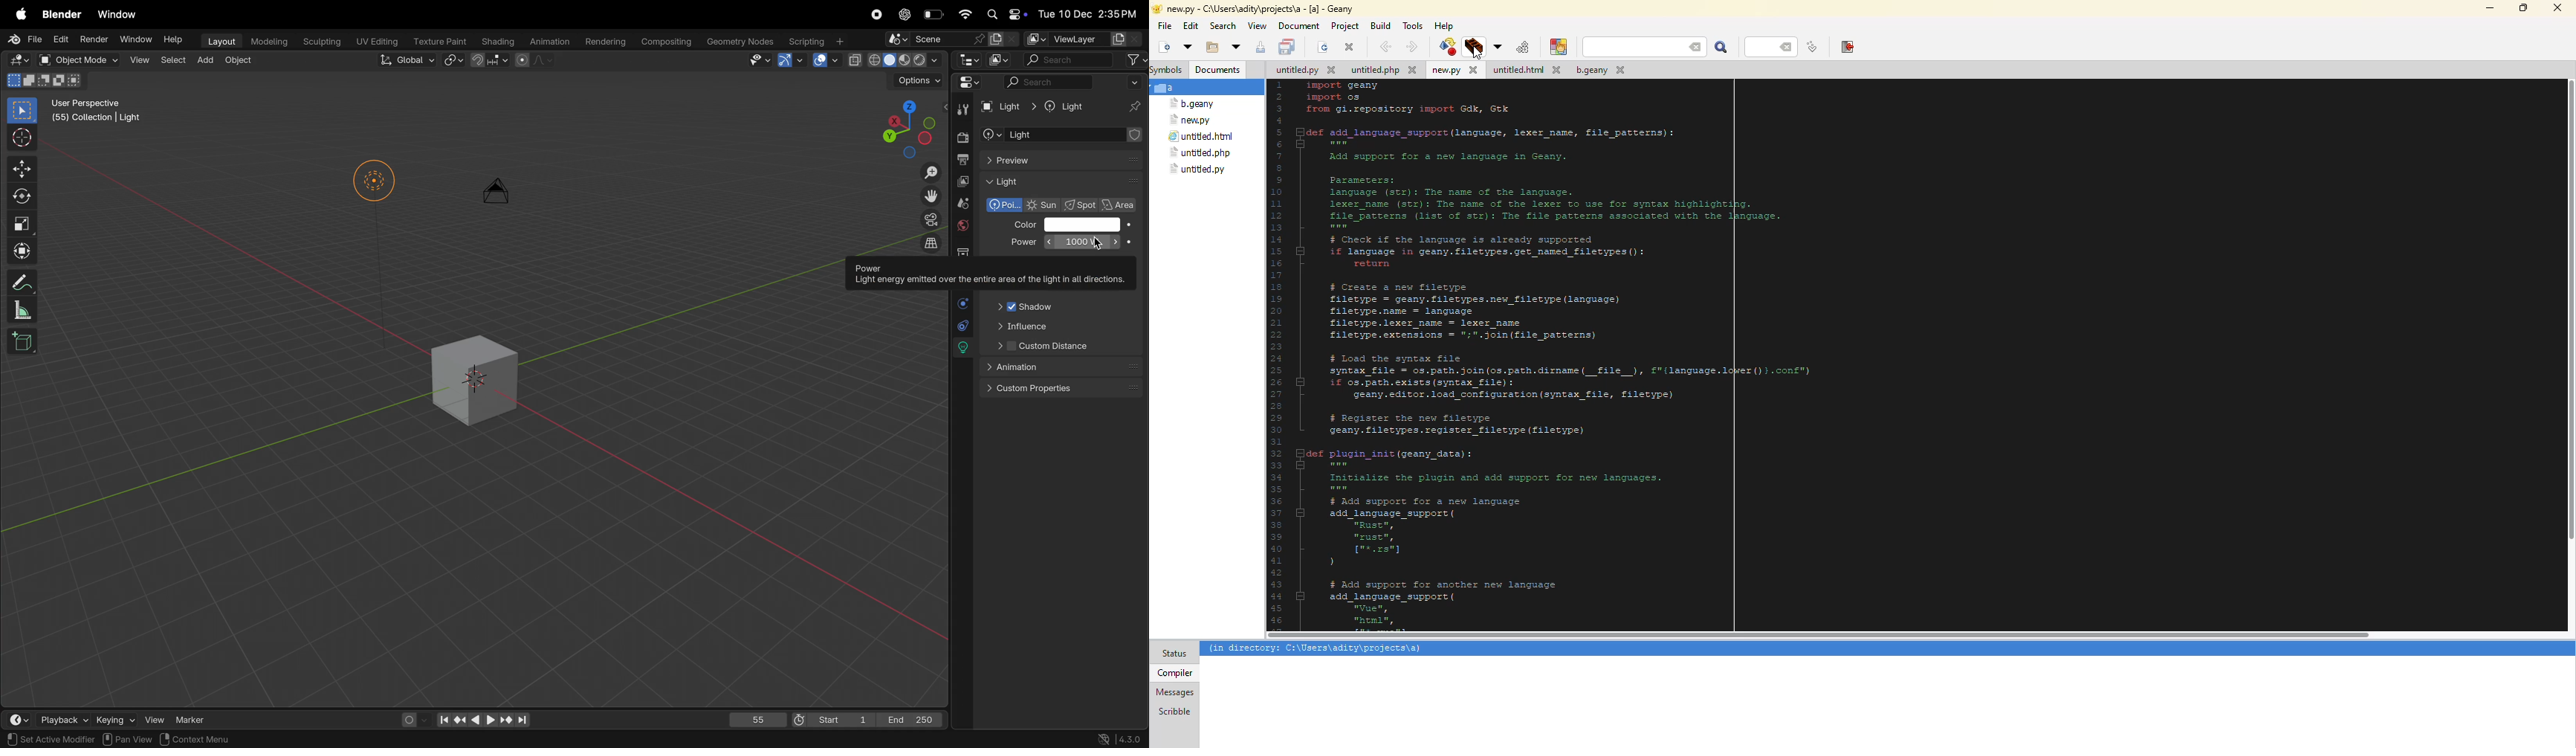 This screenshot has width=2576, height=756. Describe the element at coordinates (1810, 634) in the screenshot. I see `scroll bar` at that location.